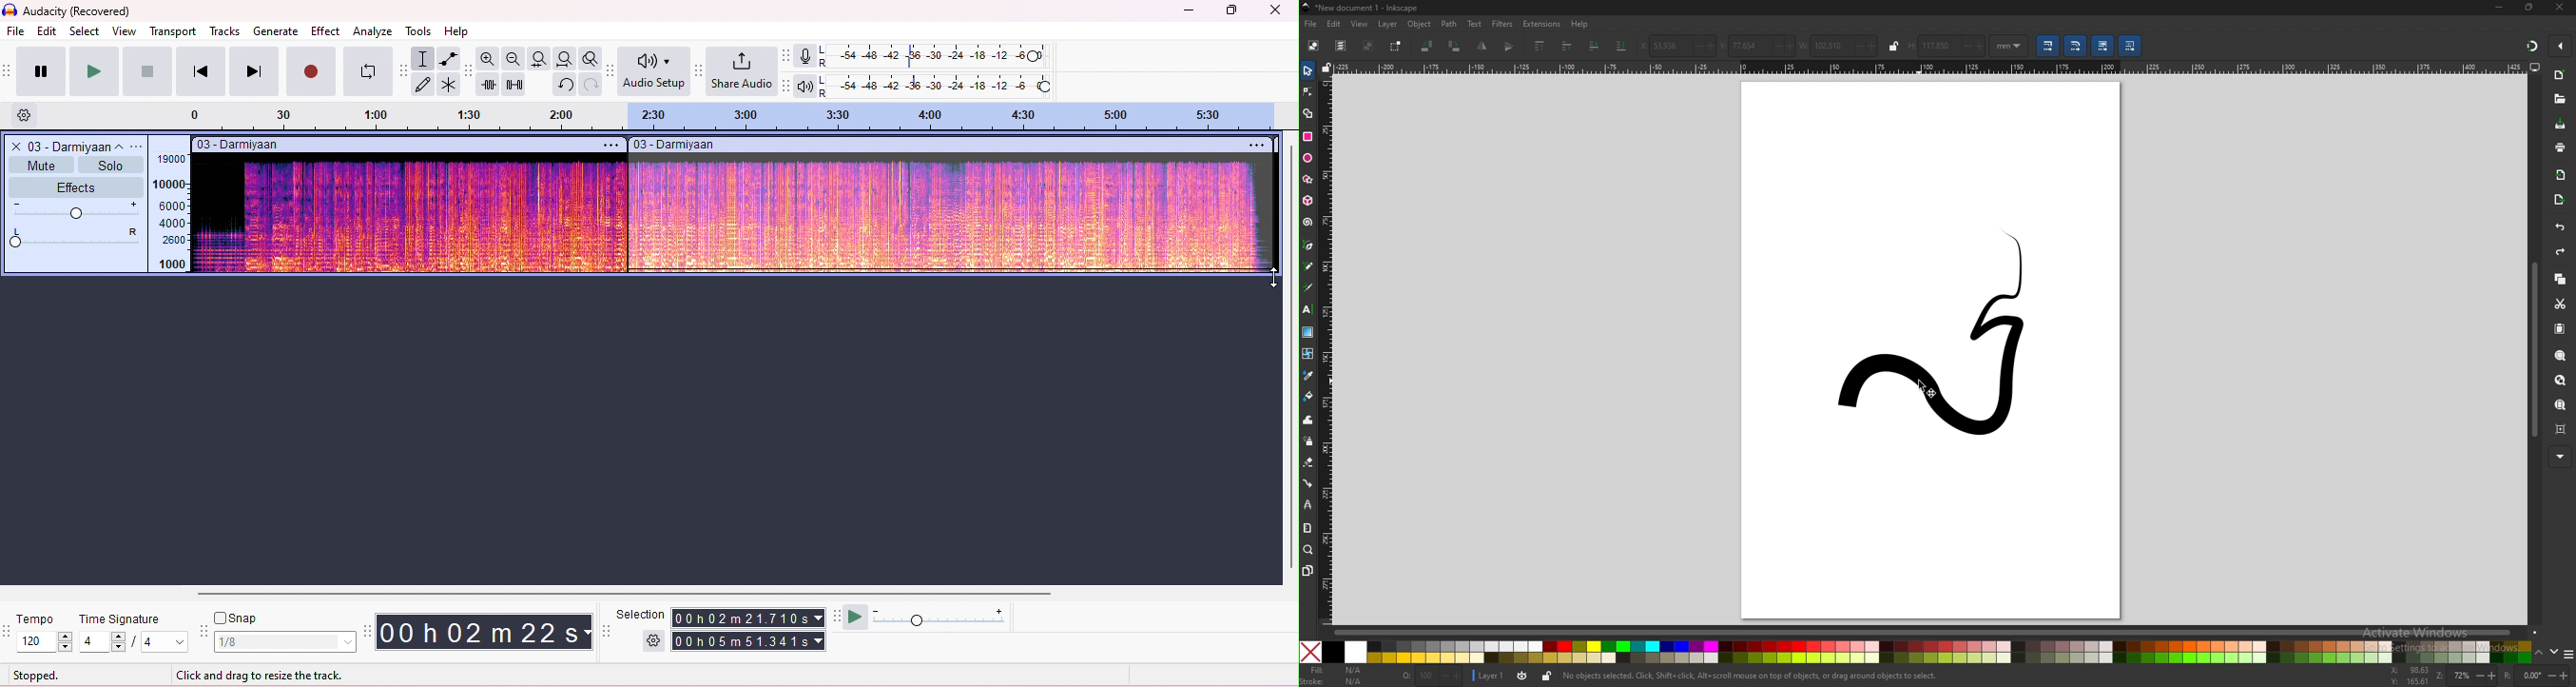  What do you see at coordinates (135, 641) in the screenshot?
I see `select time signature` at bounding box center [135, 641].